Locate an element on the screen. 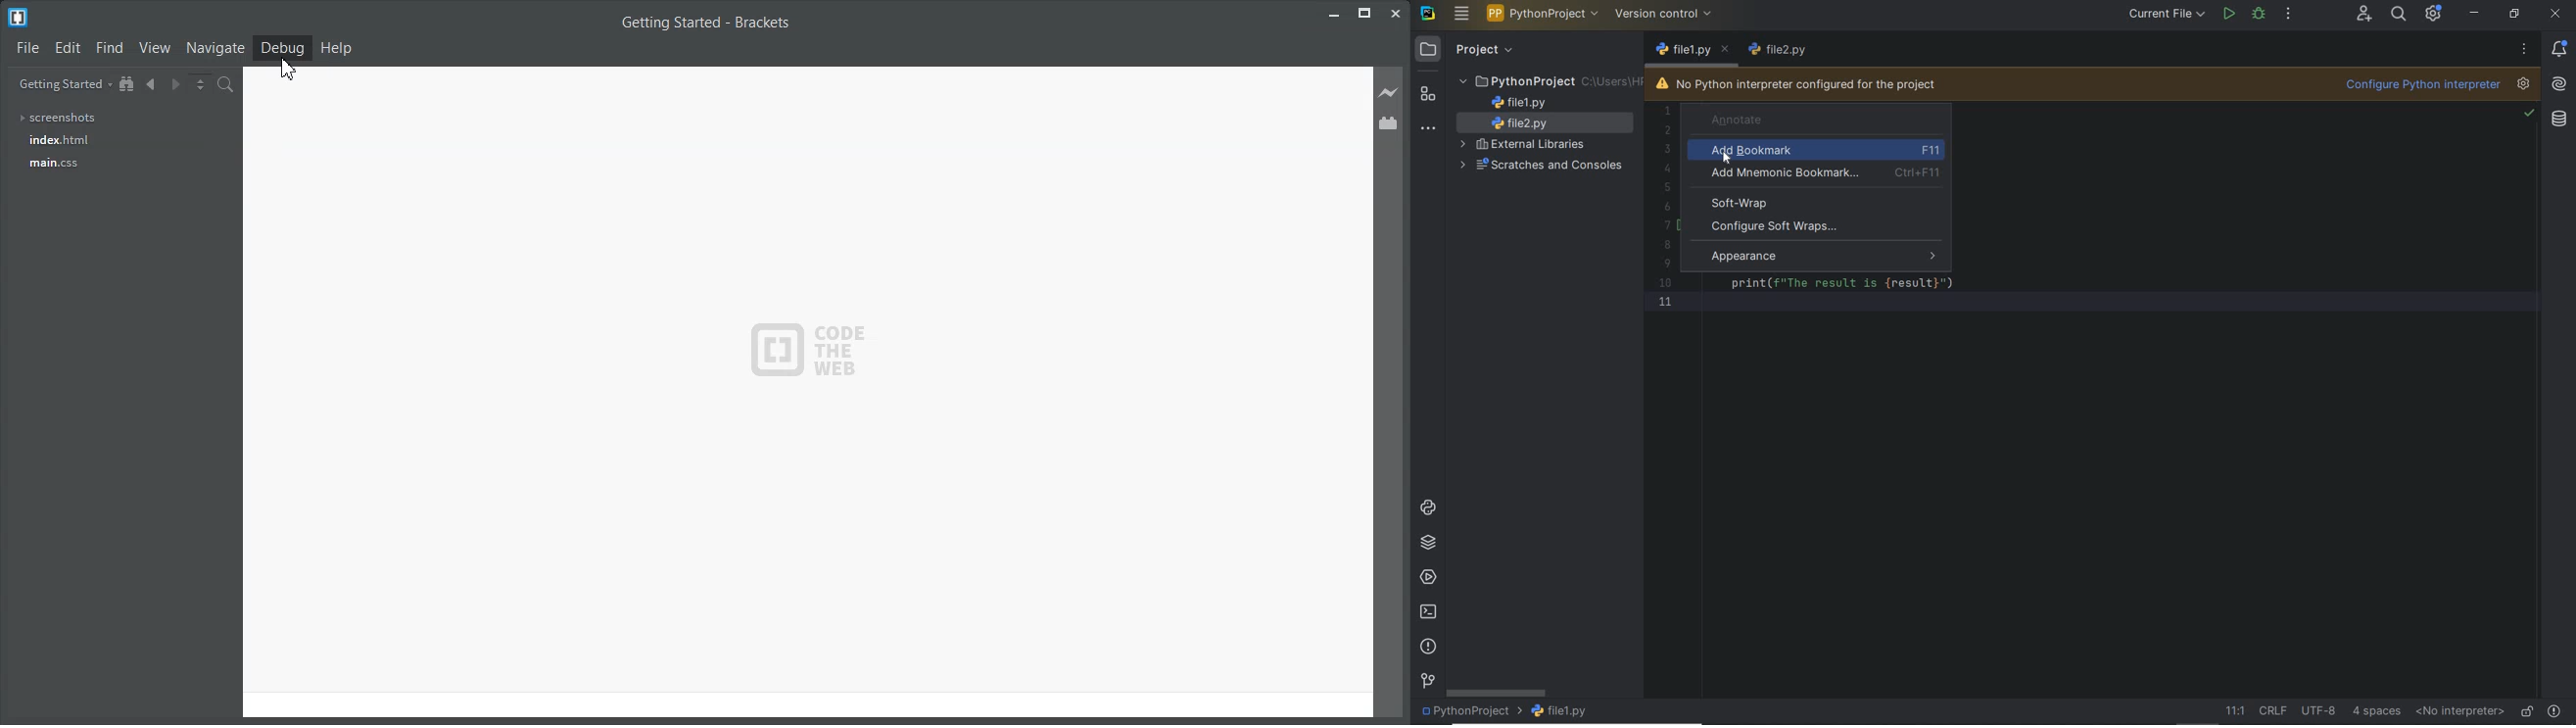 The width and height of the screenshot is (2576, 728). main.css is located at coordinates (52, 162).